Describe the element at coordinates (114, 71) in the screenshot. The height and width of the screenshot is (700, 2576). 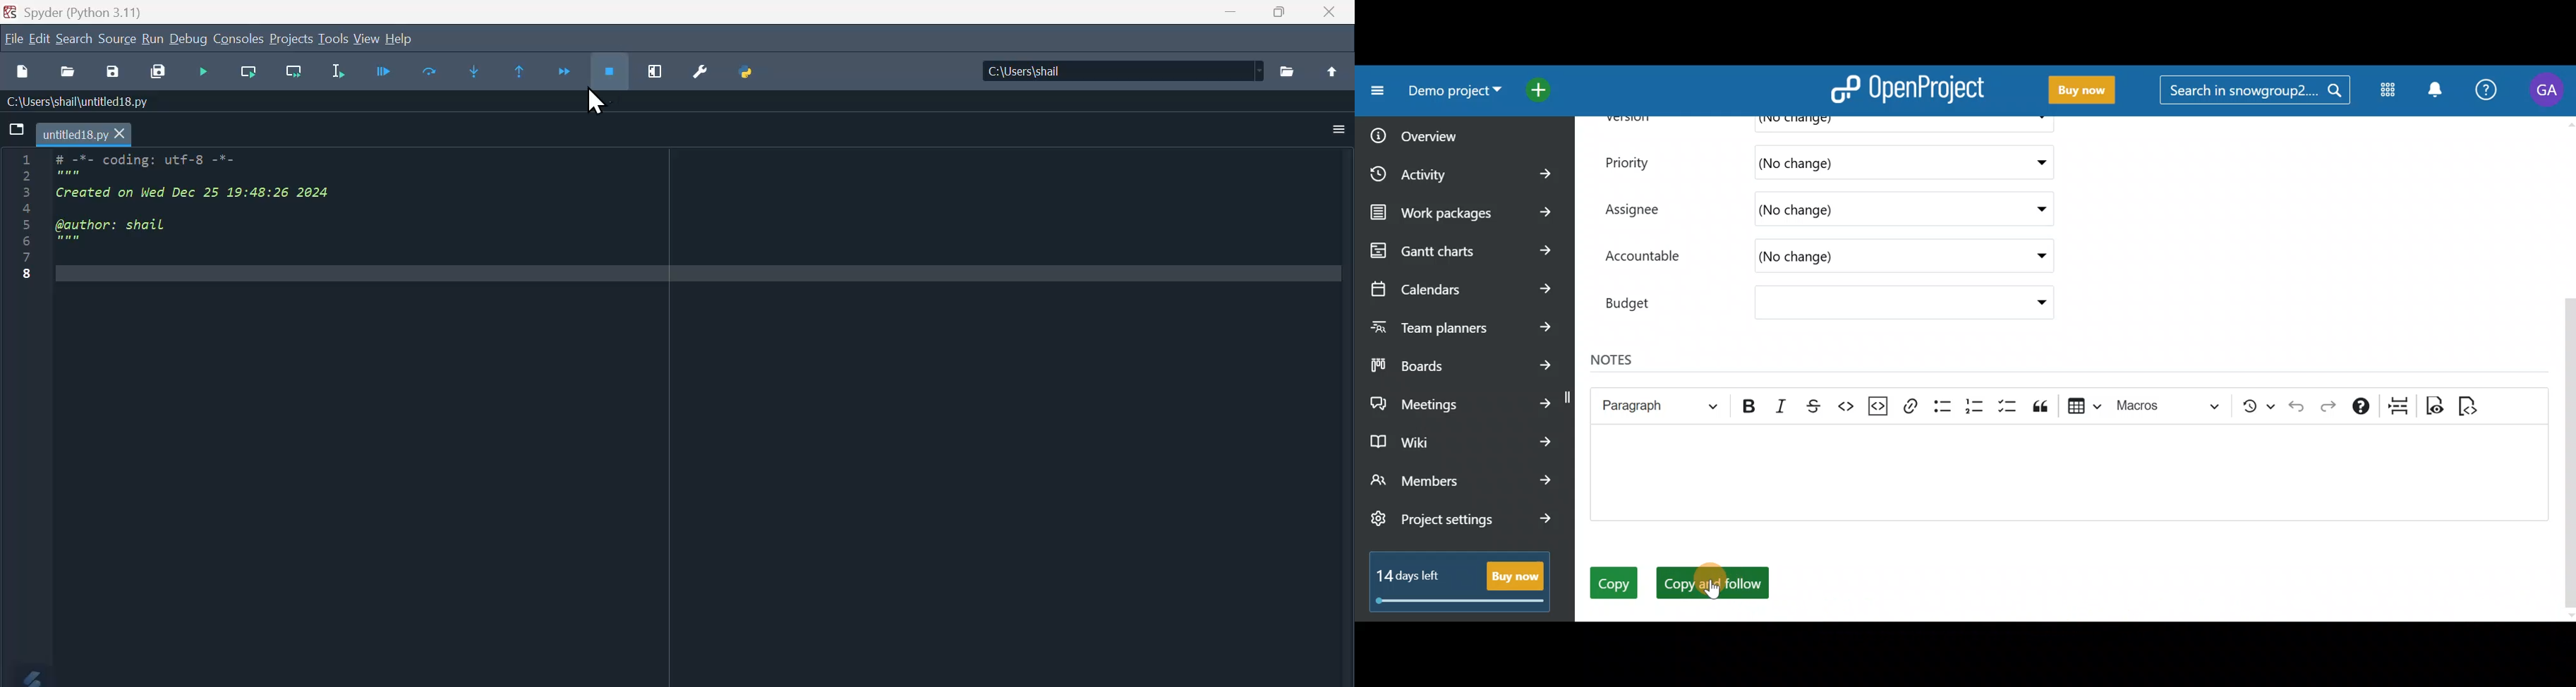
I see `Save` at that location.